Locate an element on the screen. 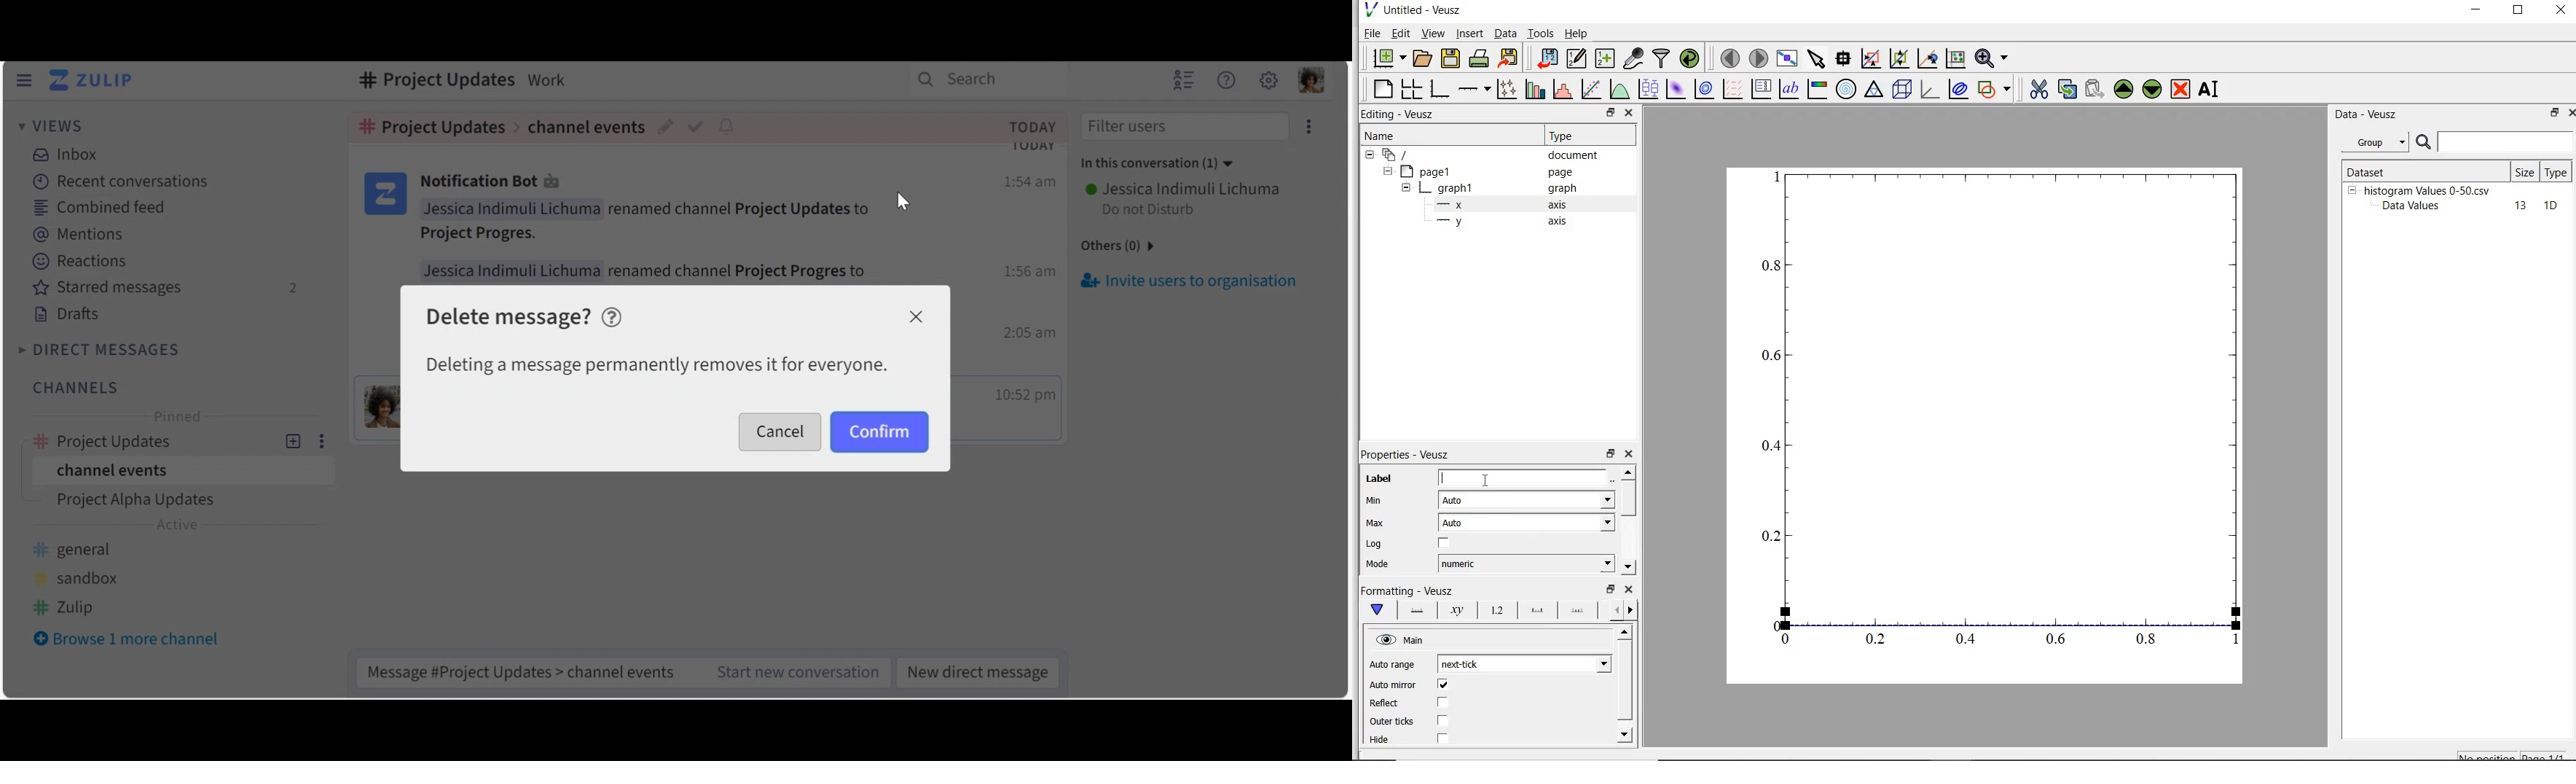  Others(0) is located at coordinates (1131, 247).